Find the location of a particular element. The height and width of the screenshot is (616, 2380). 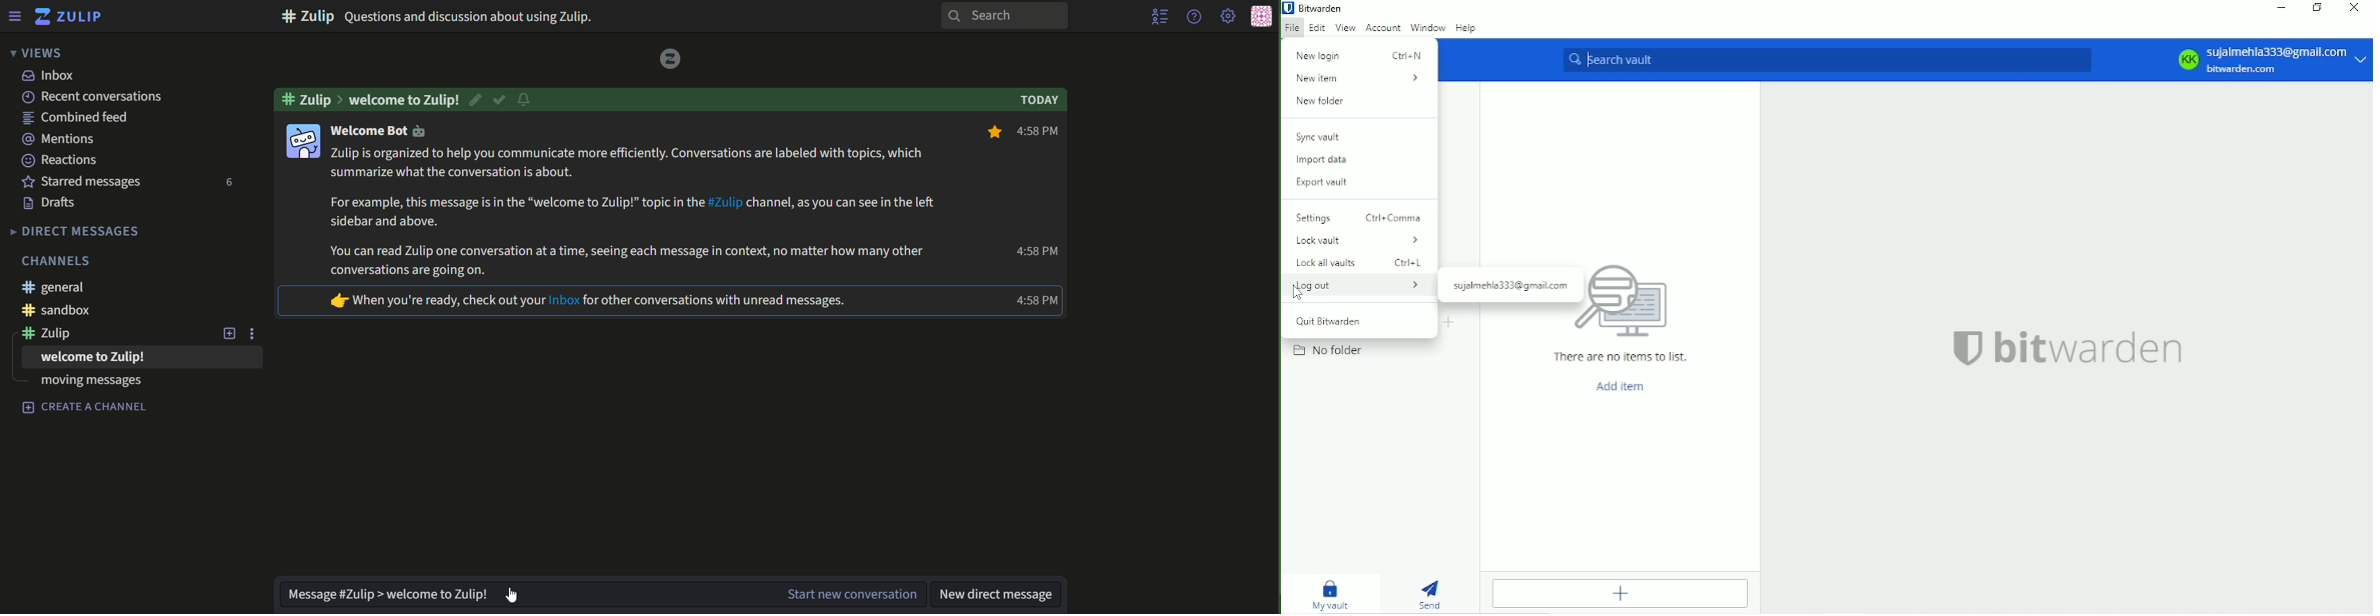

Quit Bitwarden is located at coordinates (1333, 321).